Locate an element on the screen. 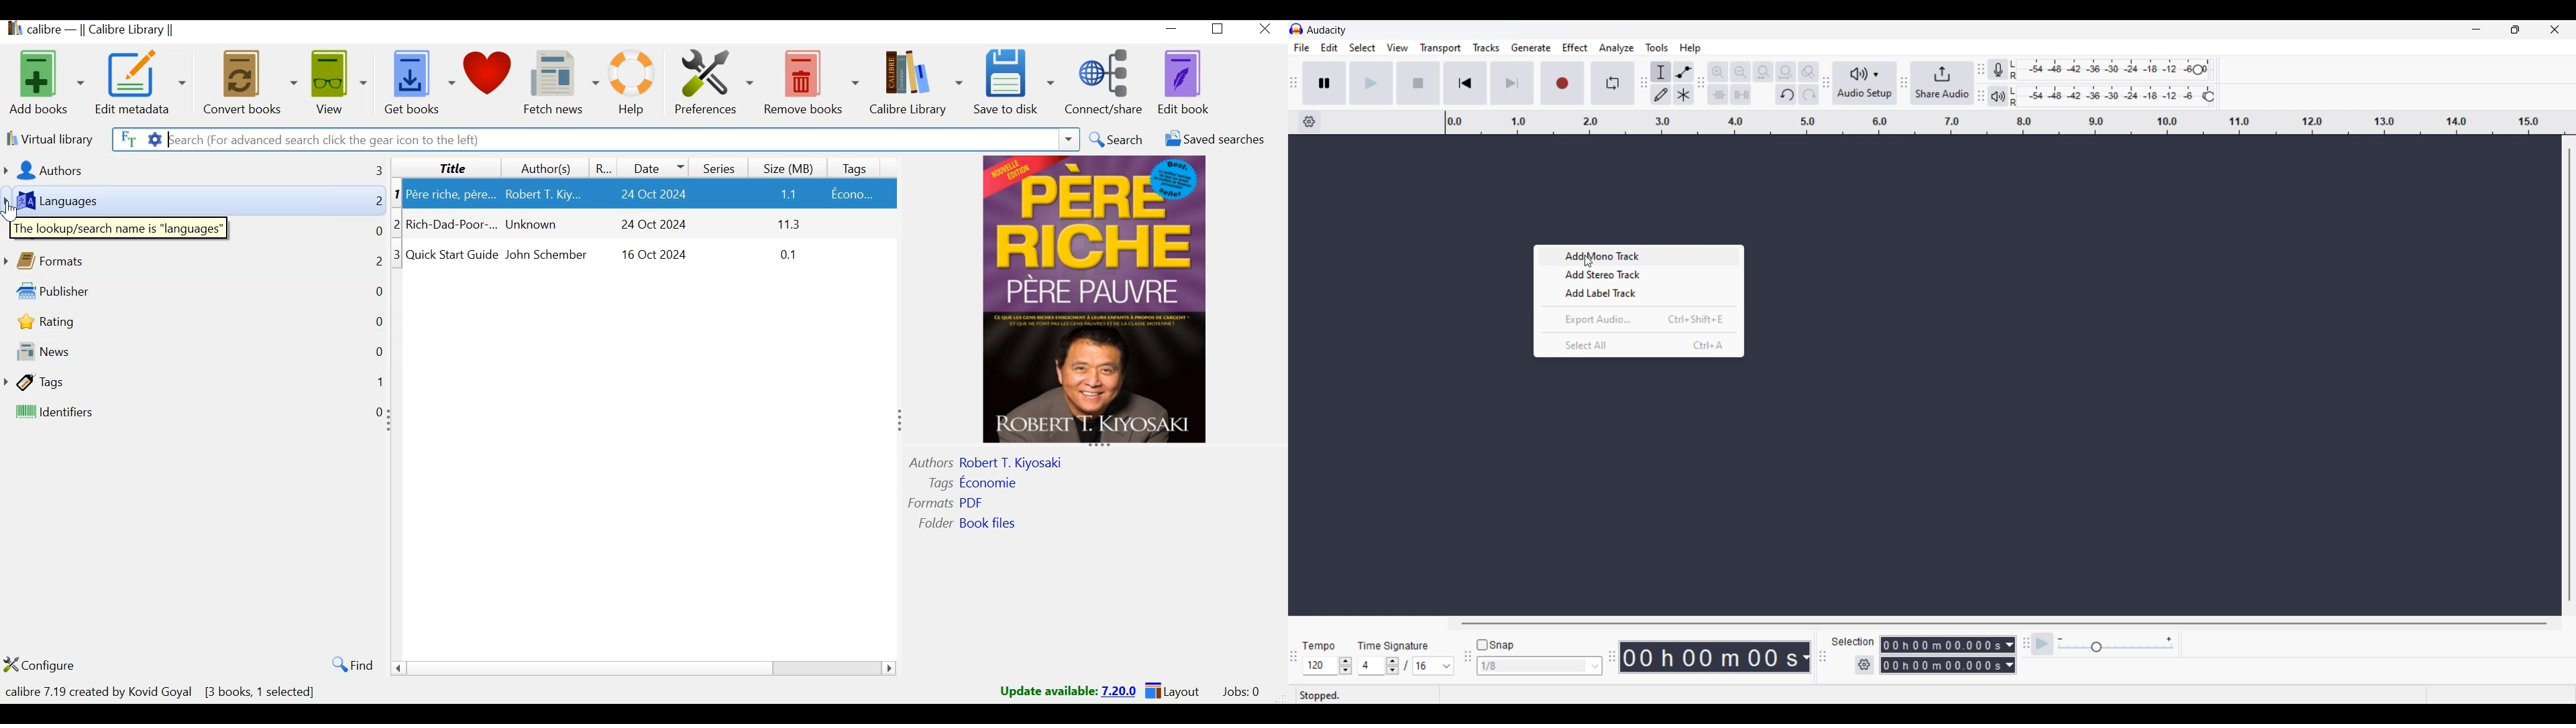 This screenshot has height=728, width=2576. Add Books is located at coordinates (46, 81).